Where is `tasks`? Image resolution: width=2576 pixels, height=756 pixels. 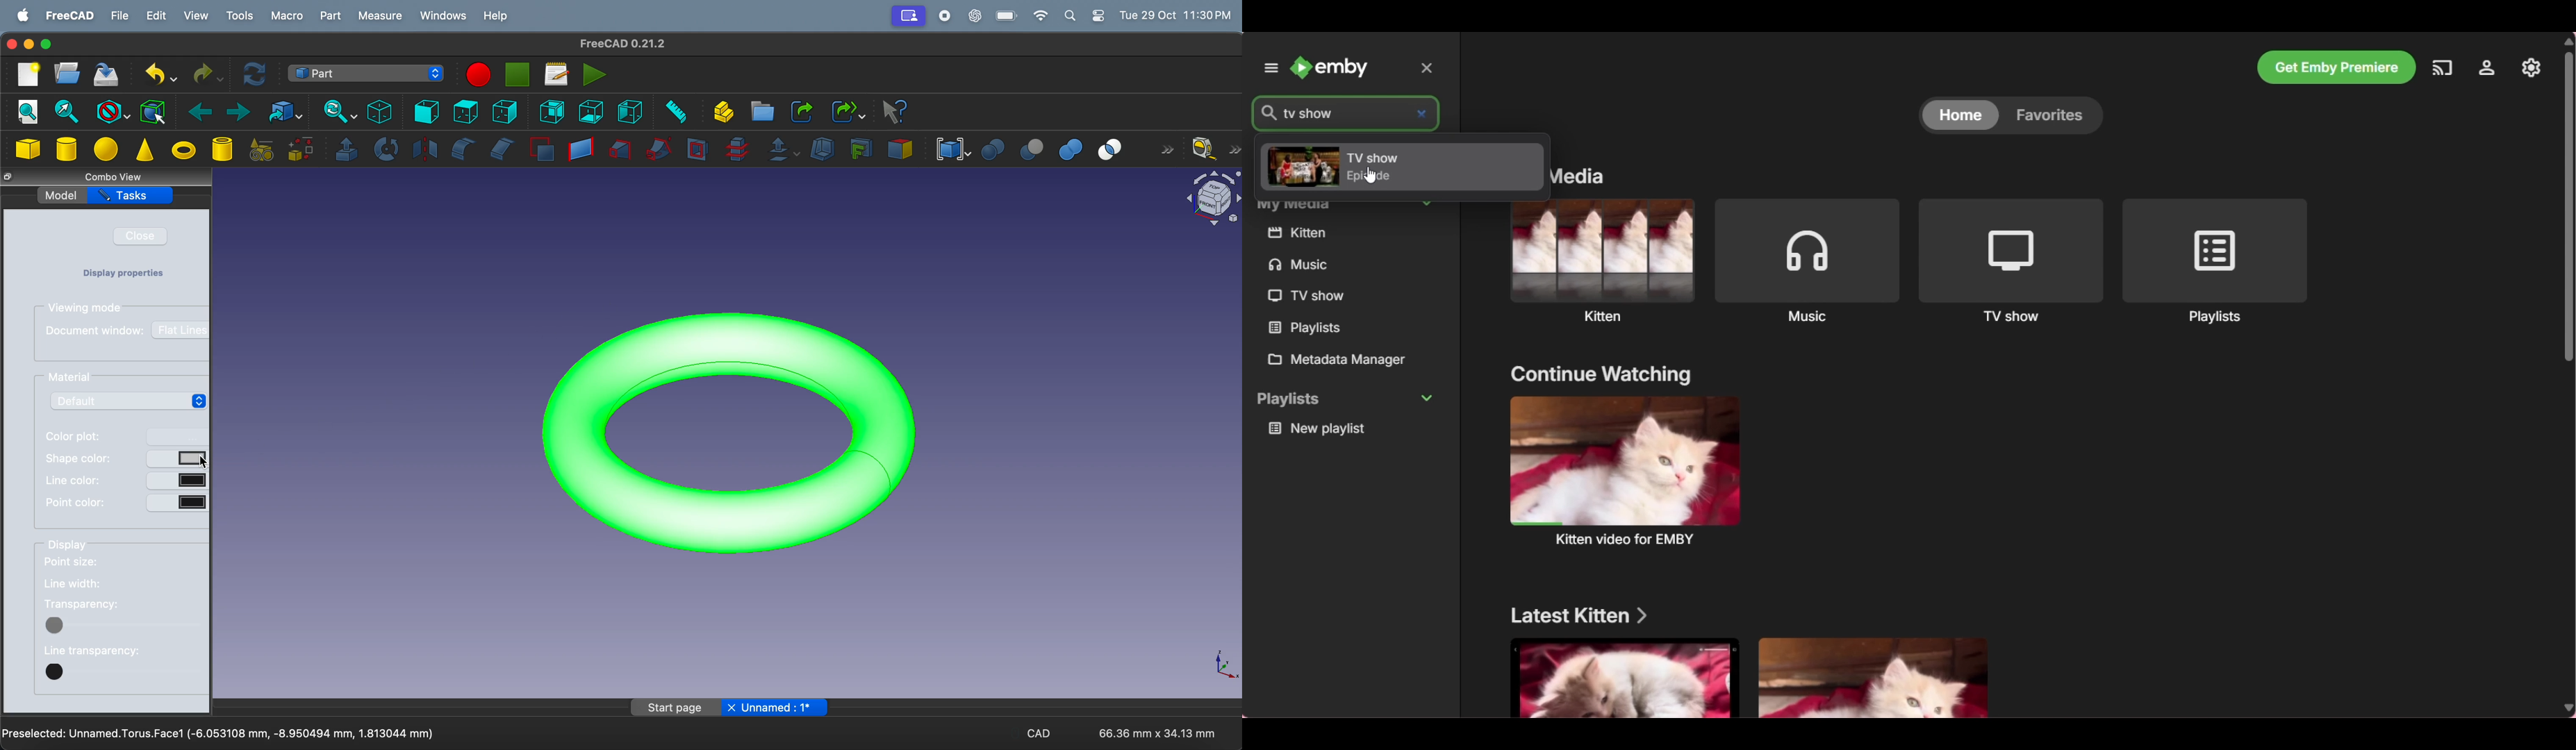
tasks is located at coordinates (130, 196).